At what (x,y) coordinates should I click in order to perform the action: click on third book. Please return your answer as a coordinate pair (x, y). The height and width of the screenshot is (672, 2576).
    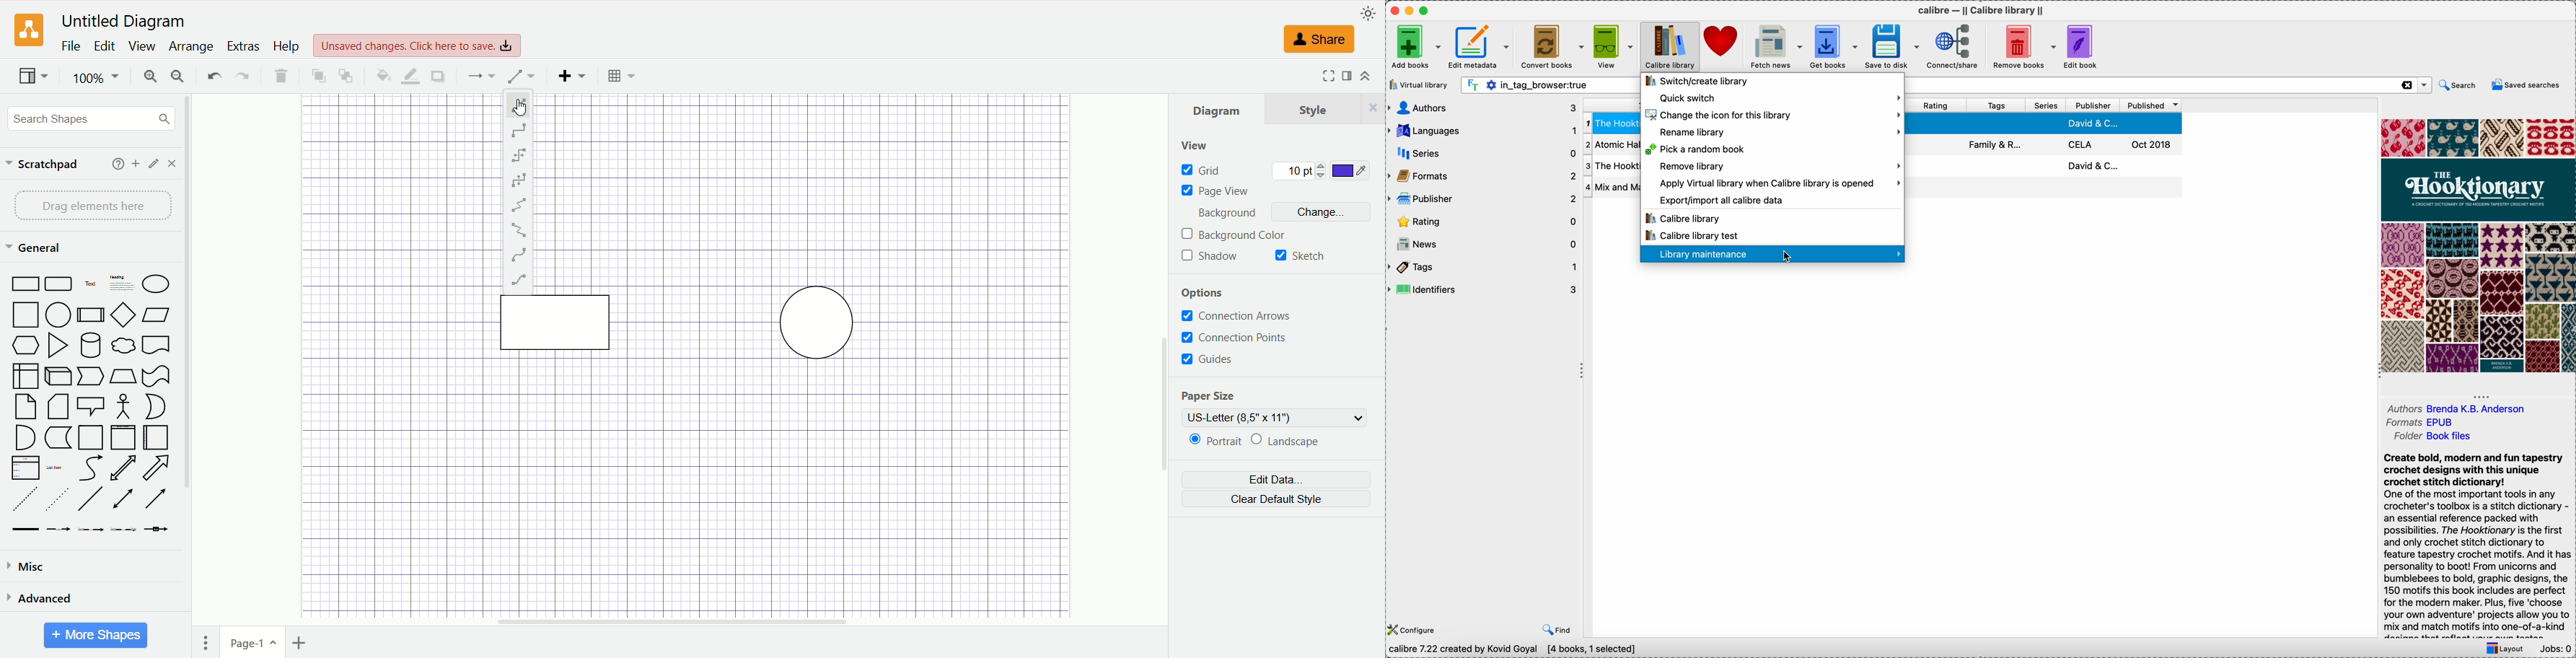
    Looking at the image, I should click on (2048, 168).